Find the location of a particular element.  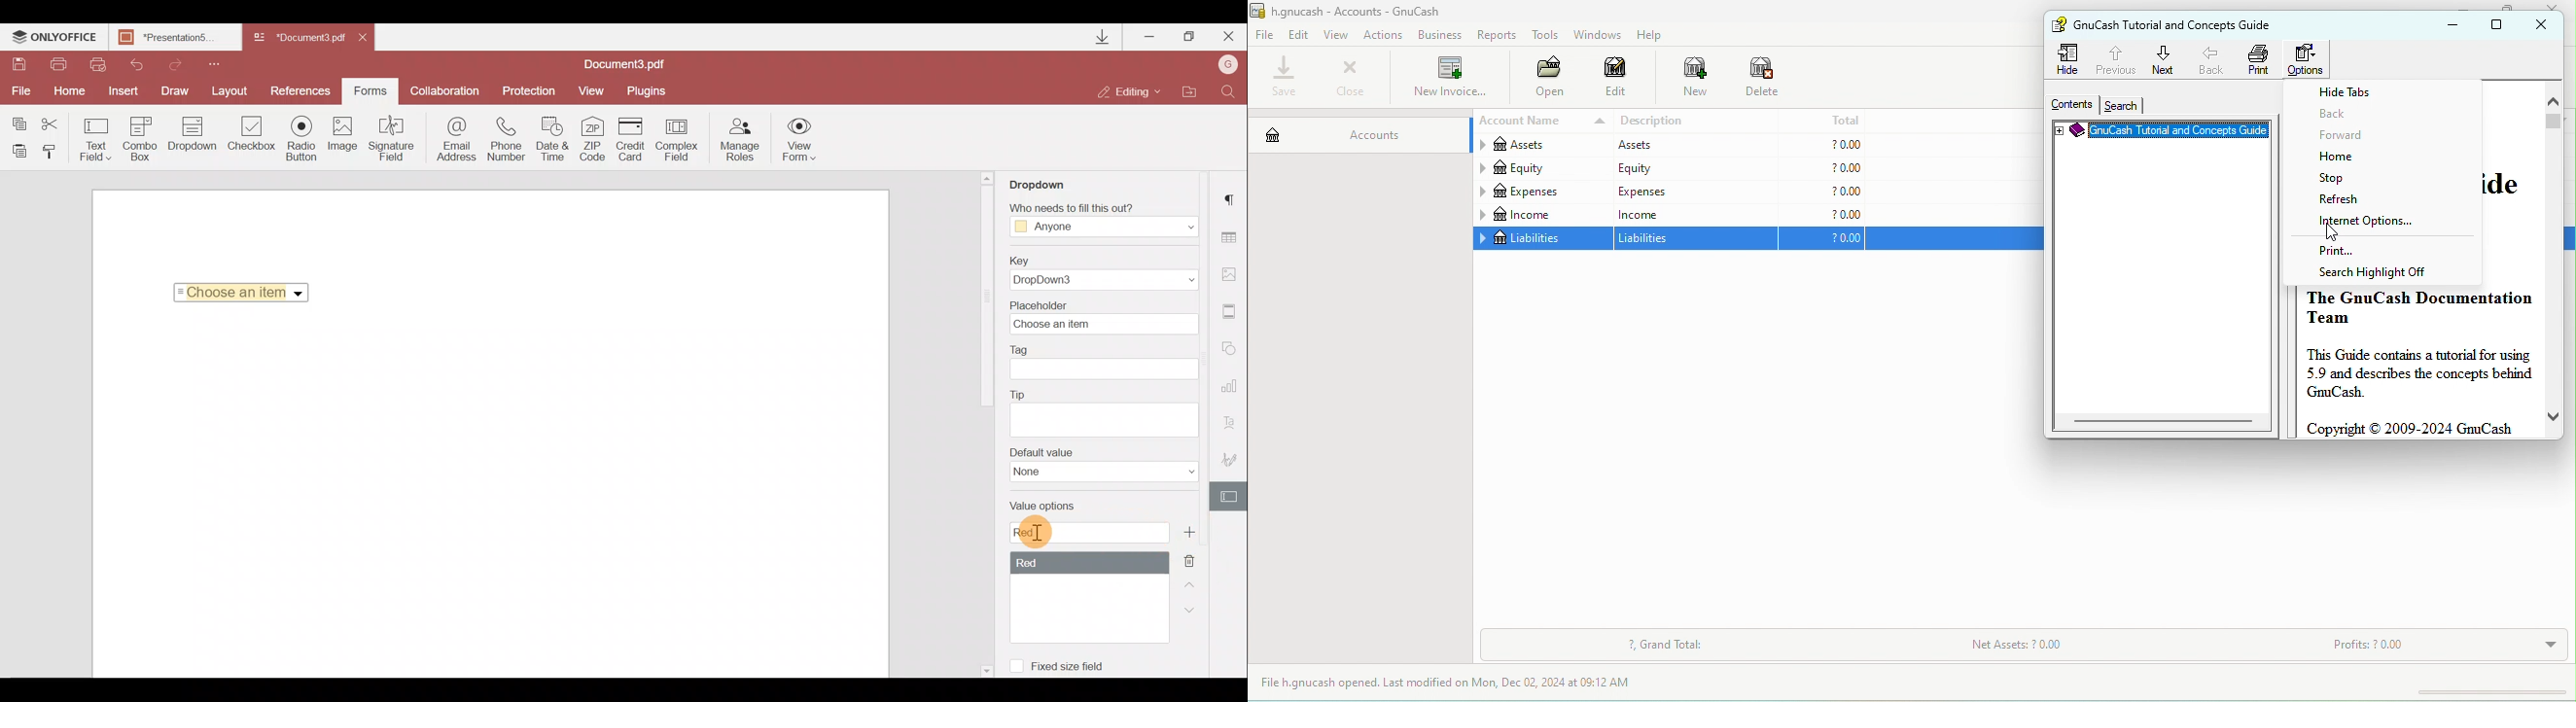

Dropdown is located at coordinates (190, 141).